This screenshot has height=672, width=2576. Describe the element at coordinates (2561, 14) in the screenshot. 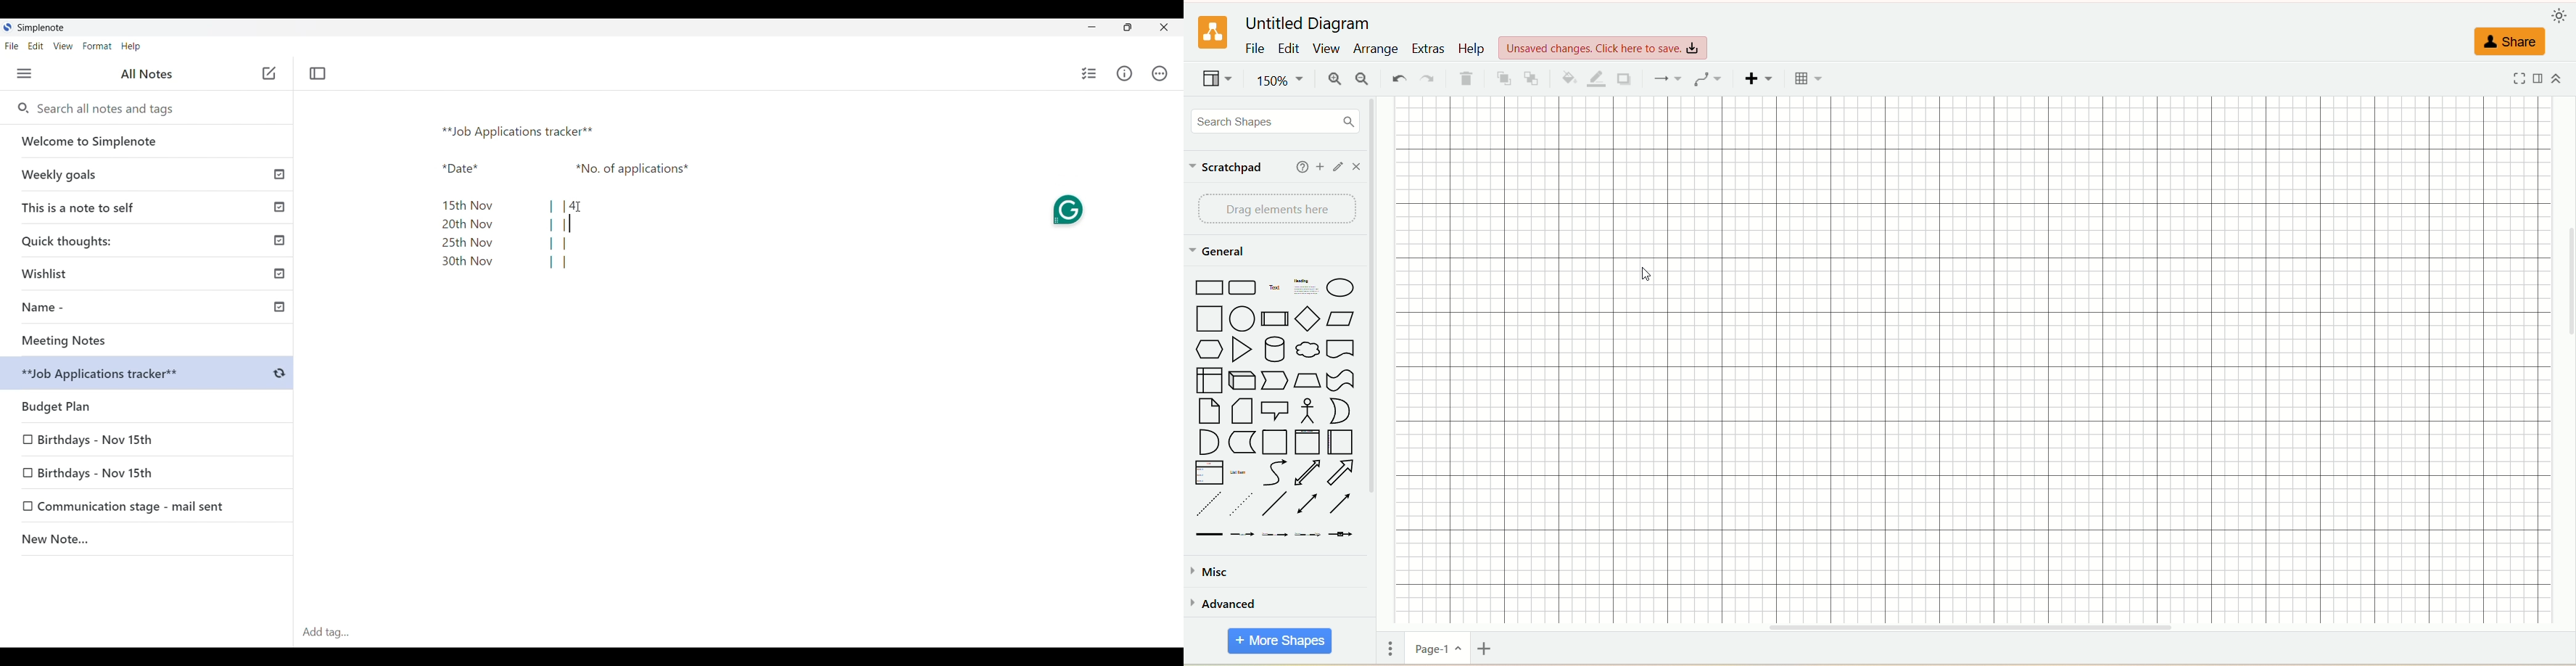

I see `appearance` at that location.